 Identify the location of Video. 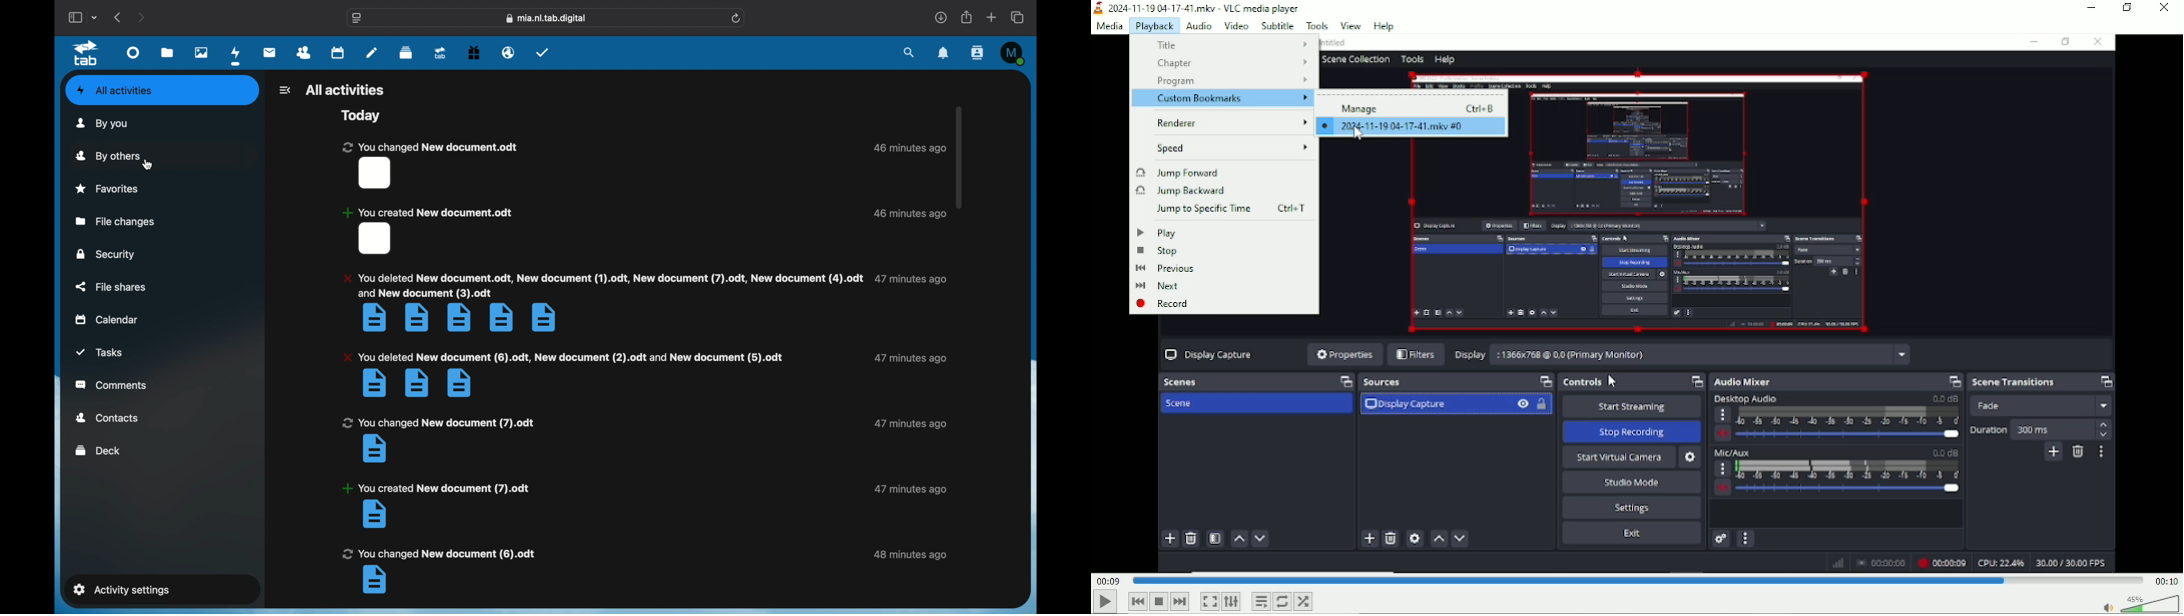
(1235, 25).